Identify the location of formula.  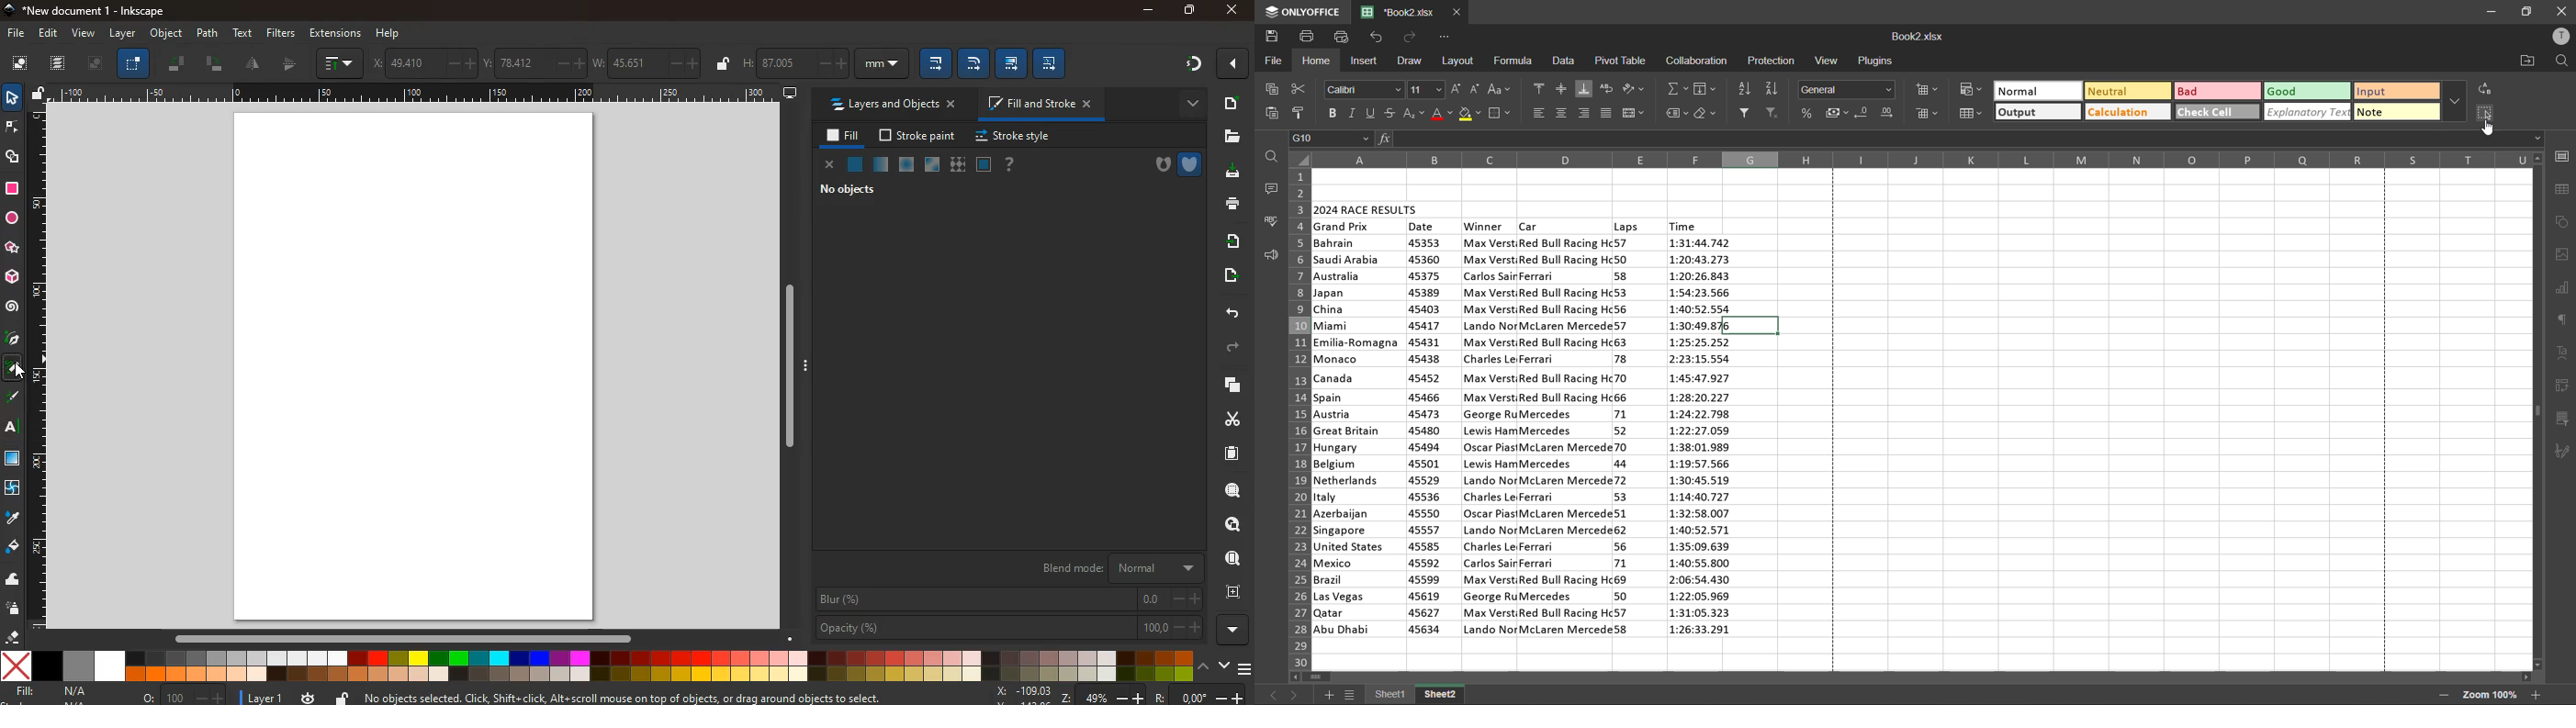
(1513, 60).